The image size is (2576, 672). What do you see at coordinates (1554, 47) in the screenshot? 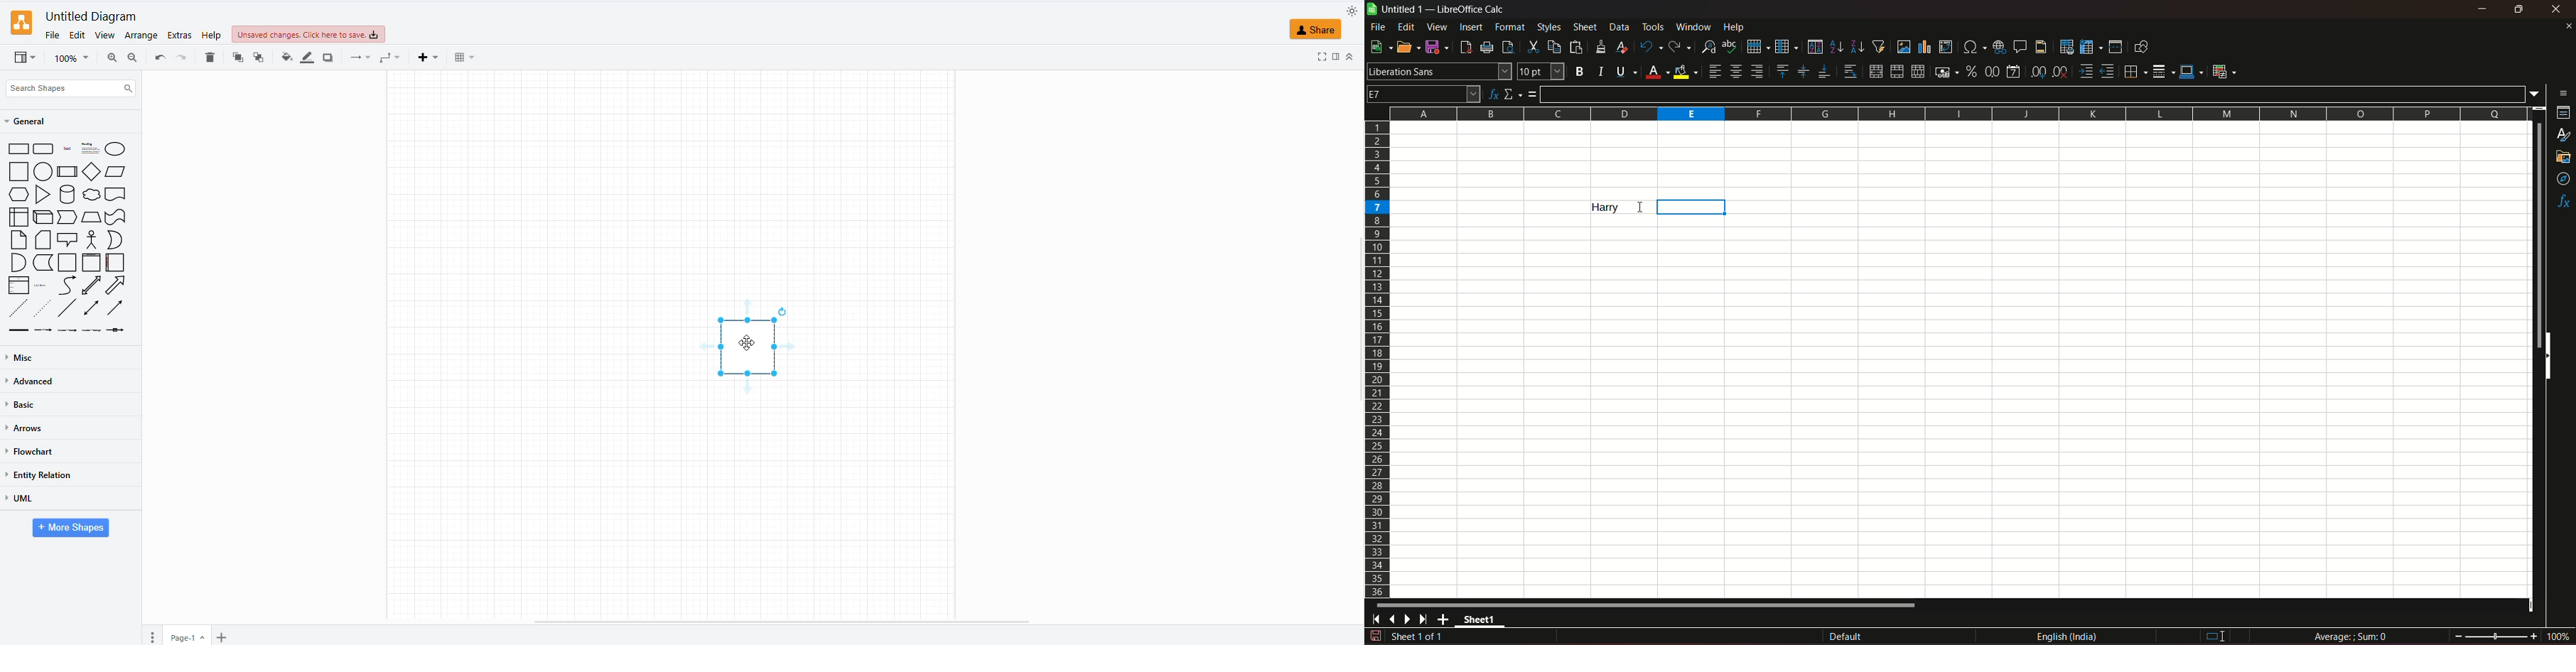
I see `copy` at bounding box center [1554, 47].